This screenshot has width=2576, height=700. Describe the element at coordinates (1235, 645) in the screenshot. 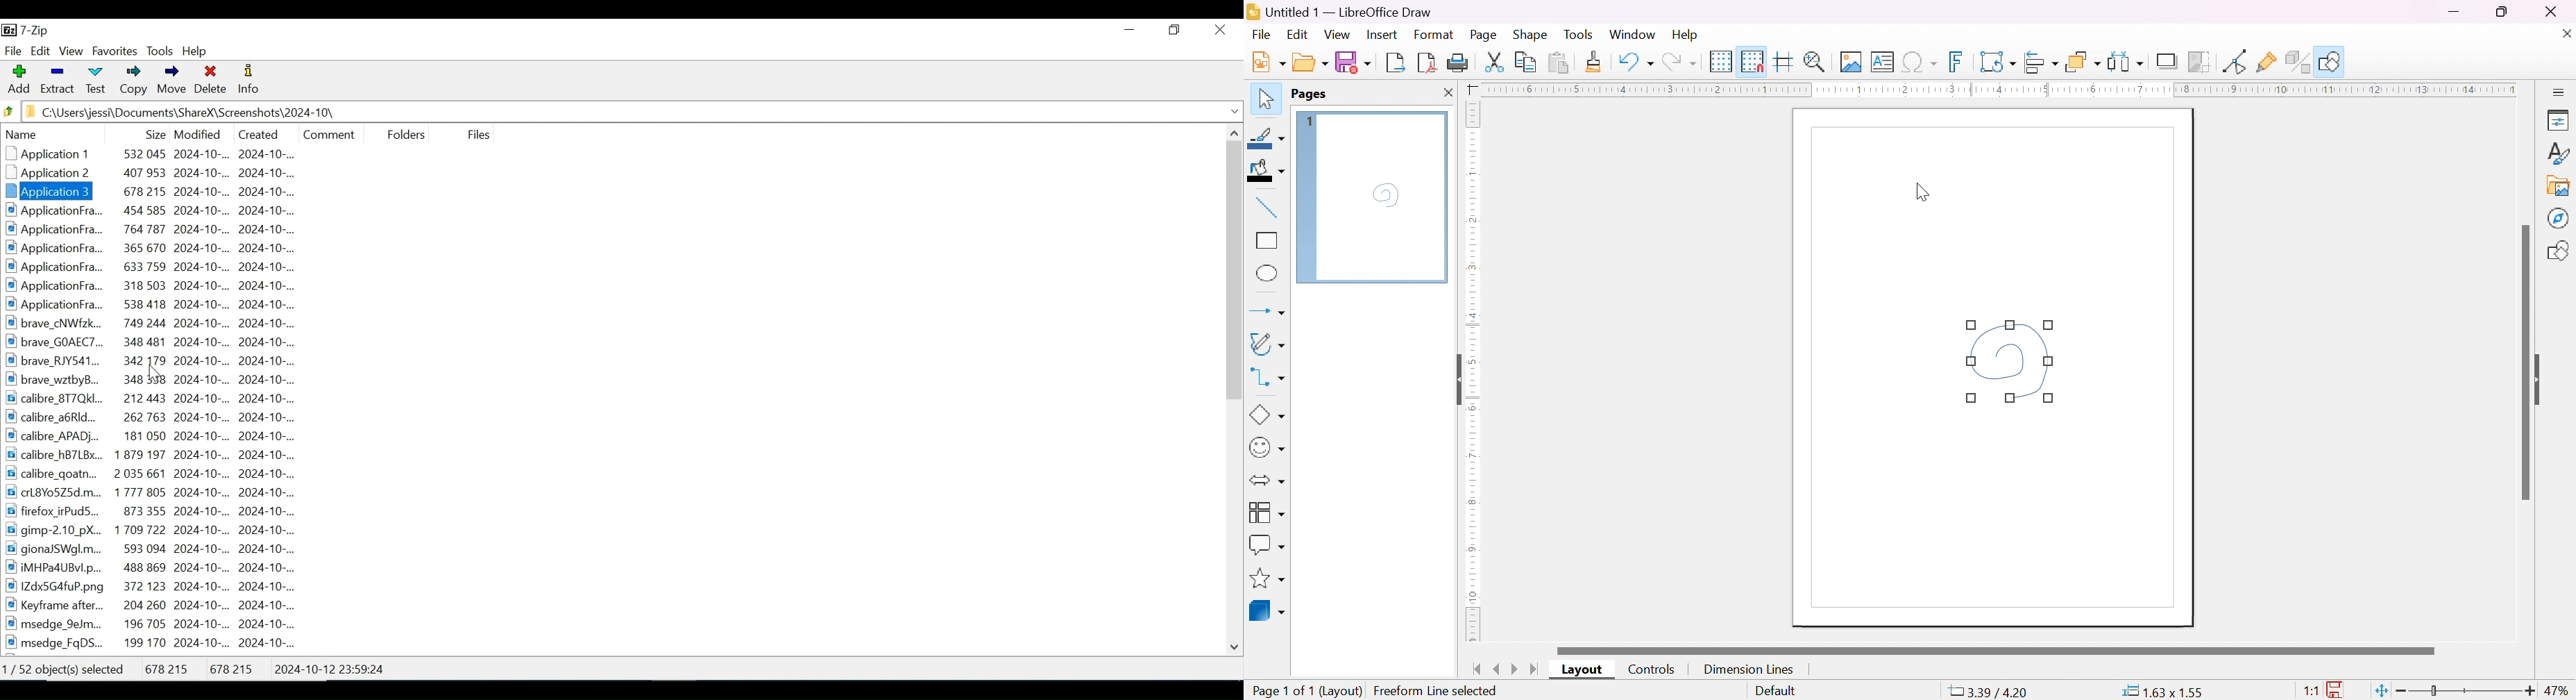

I see `Scroll down` at that location.